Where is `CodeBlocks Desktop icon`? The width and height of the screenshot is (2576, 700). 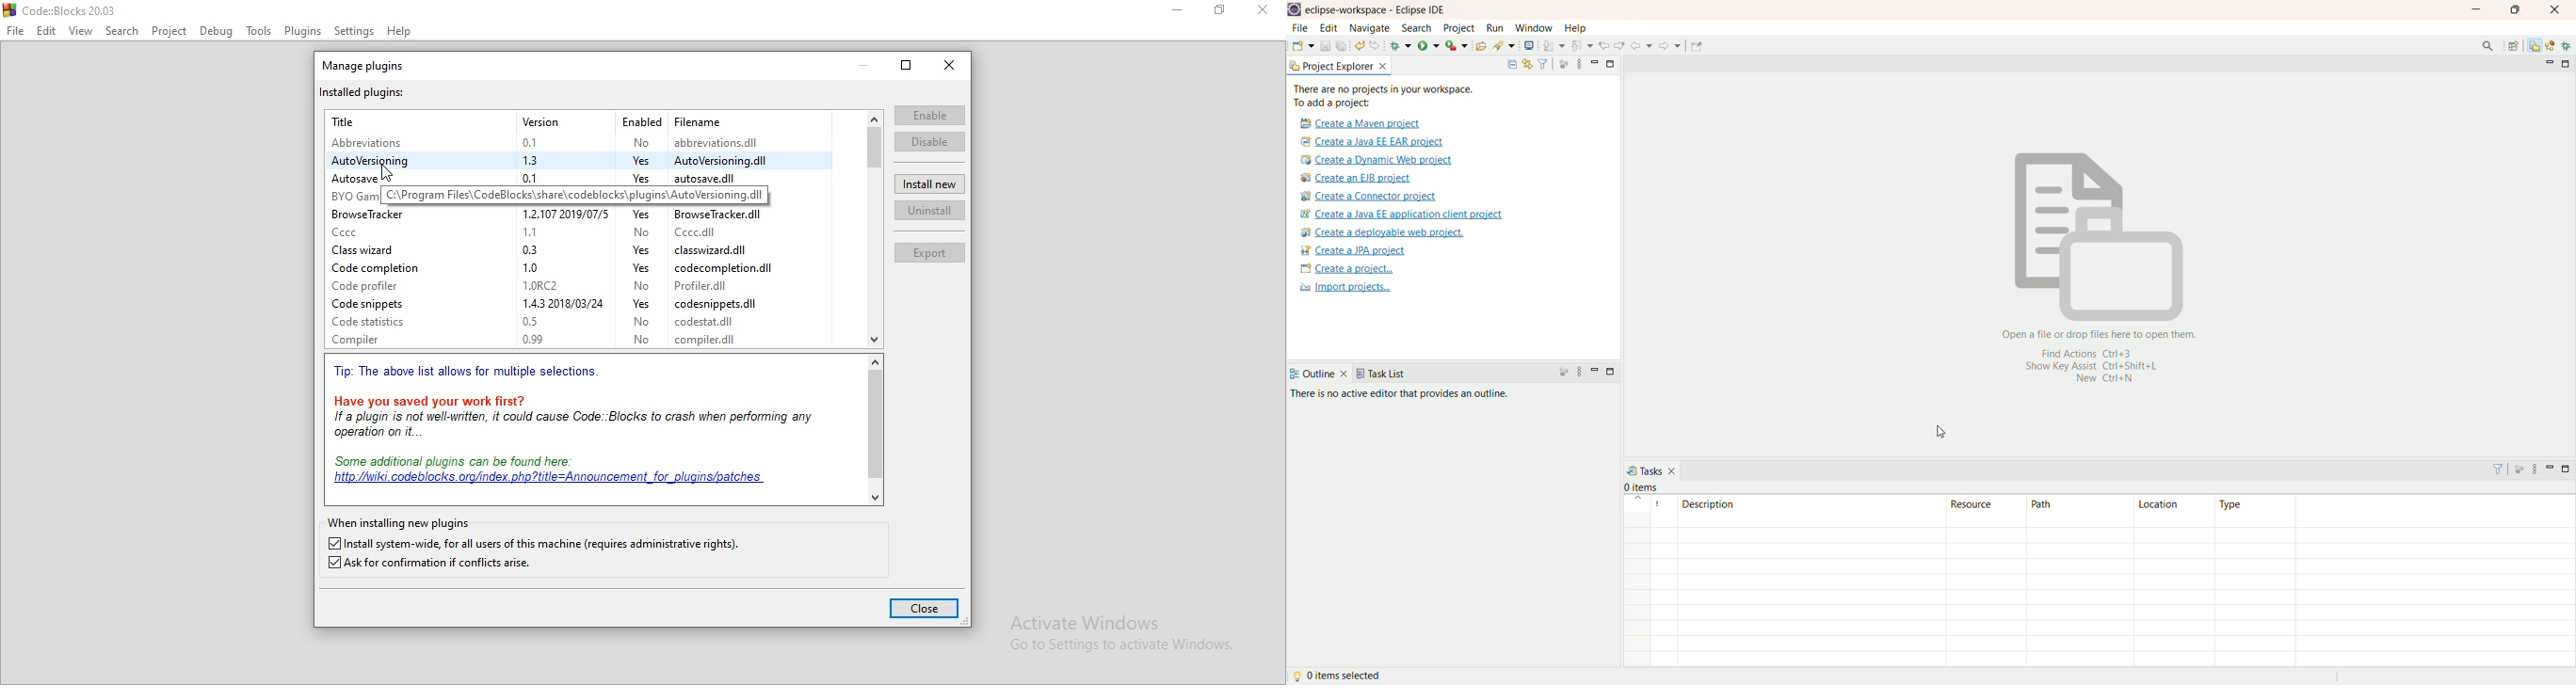
CodeBlocks Desktop icon is located at coordinates (8, 9).